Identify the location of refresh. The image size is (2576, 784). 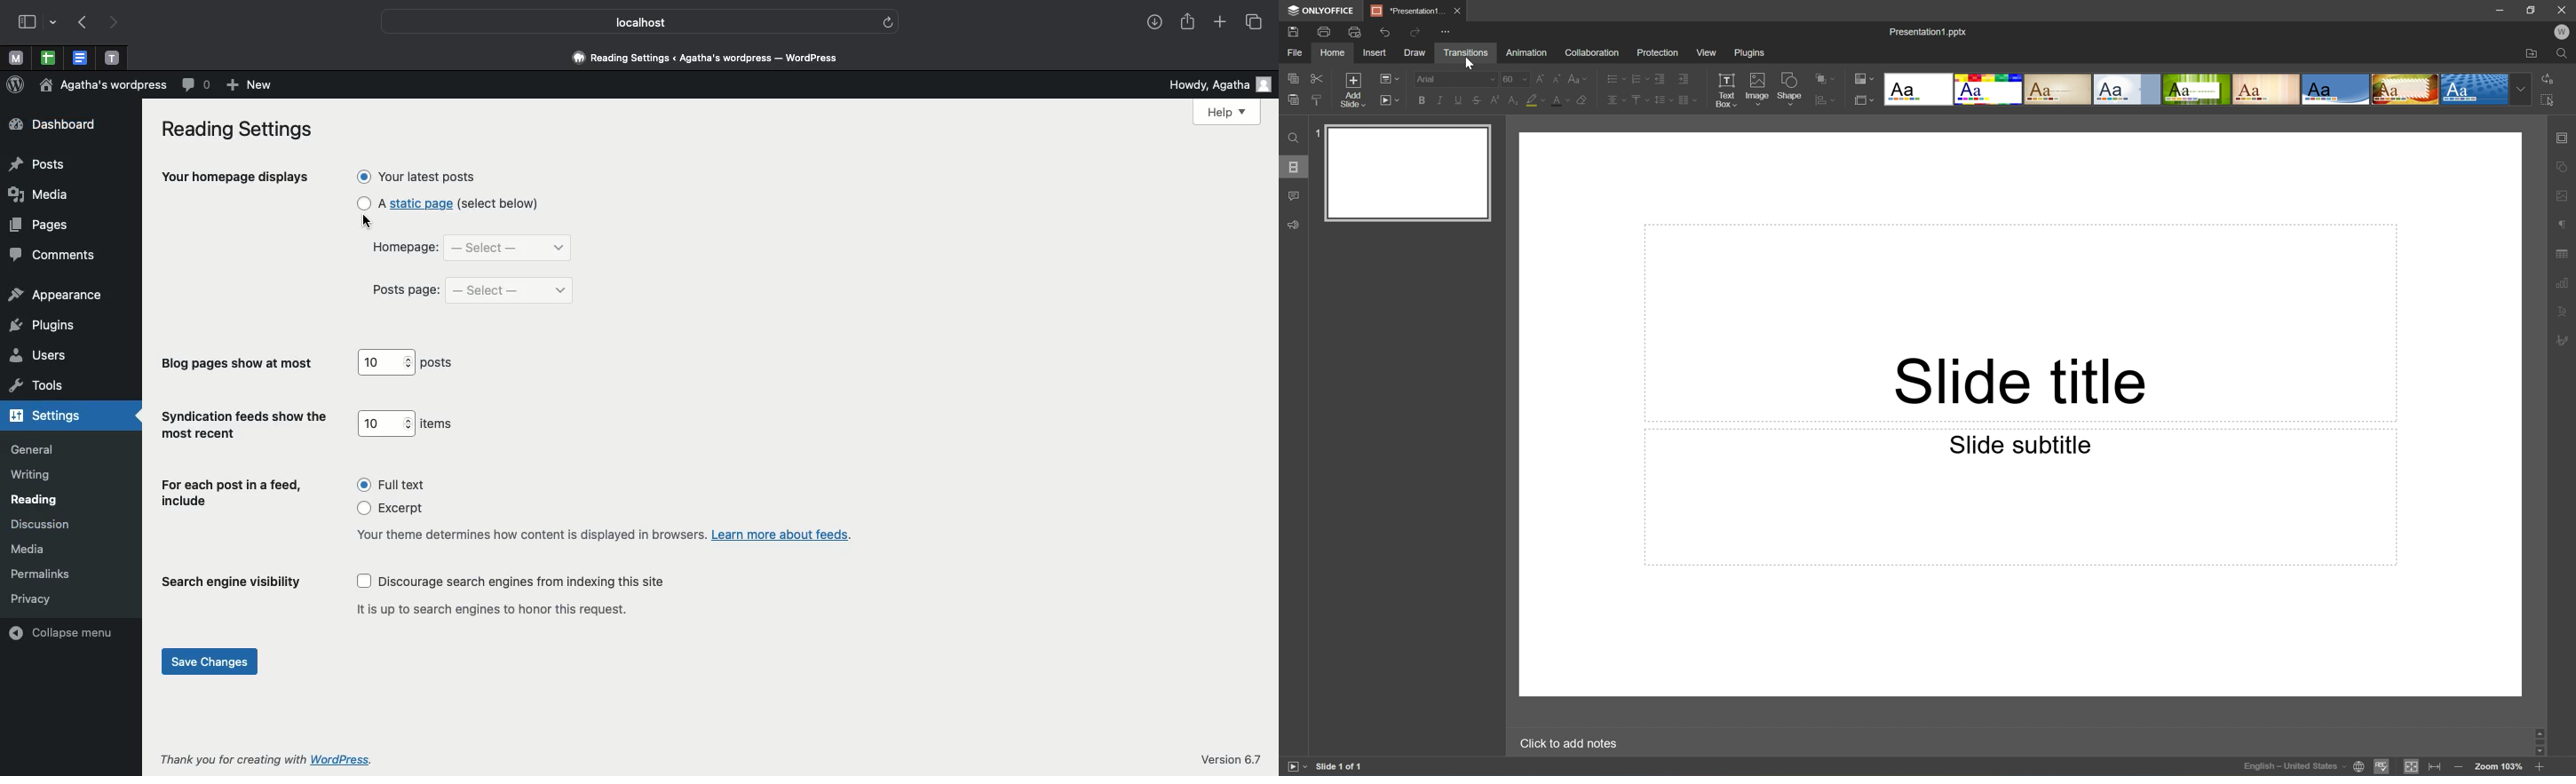
(890, 22).